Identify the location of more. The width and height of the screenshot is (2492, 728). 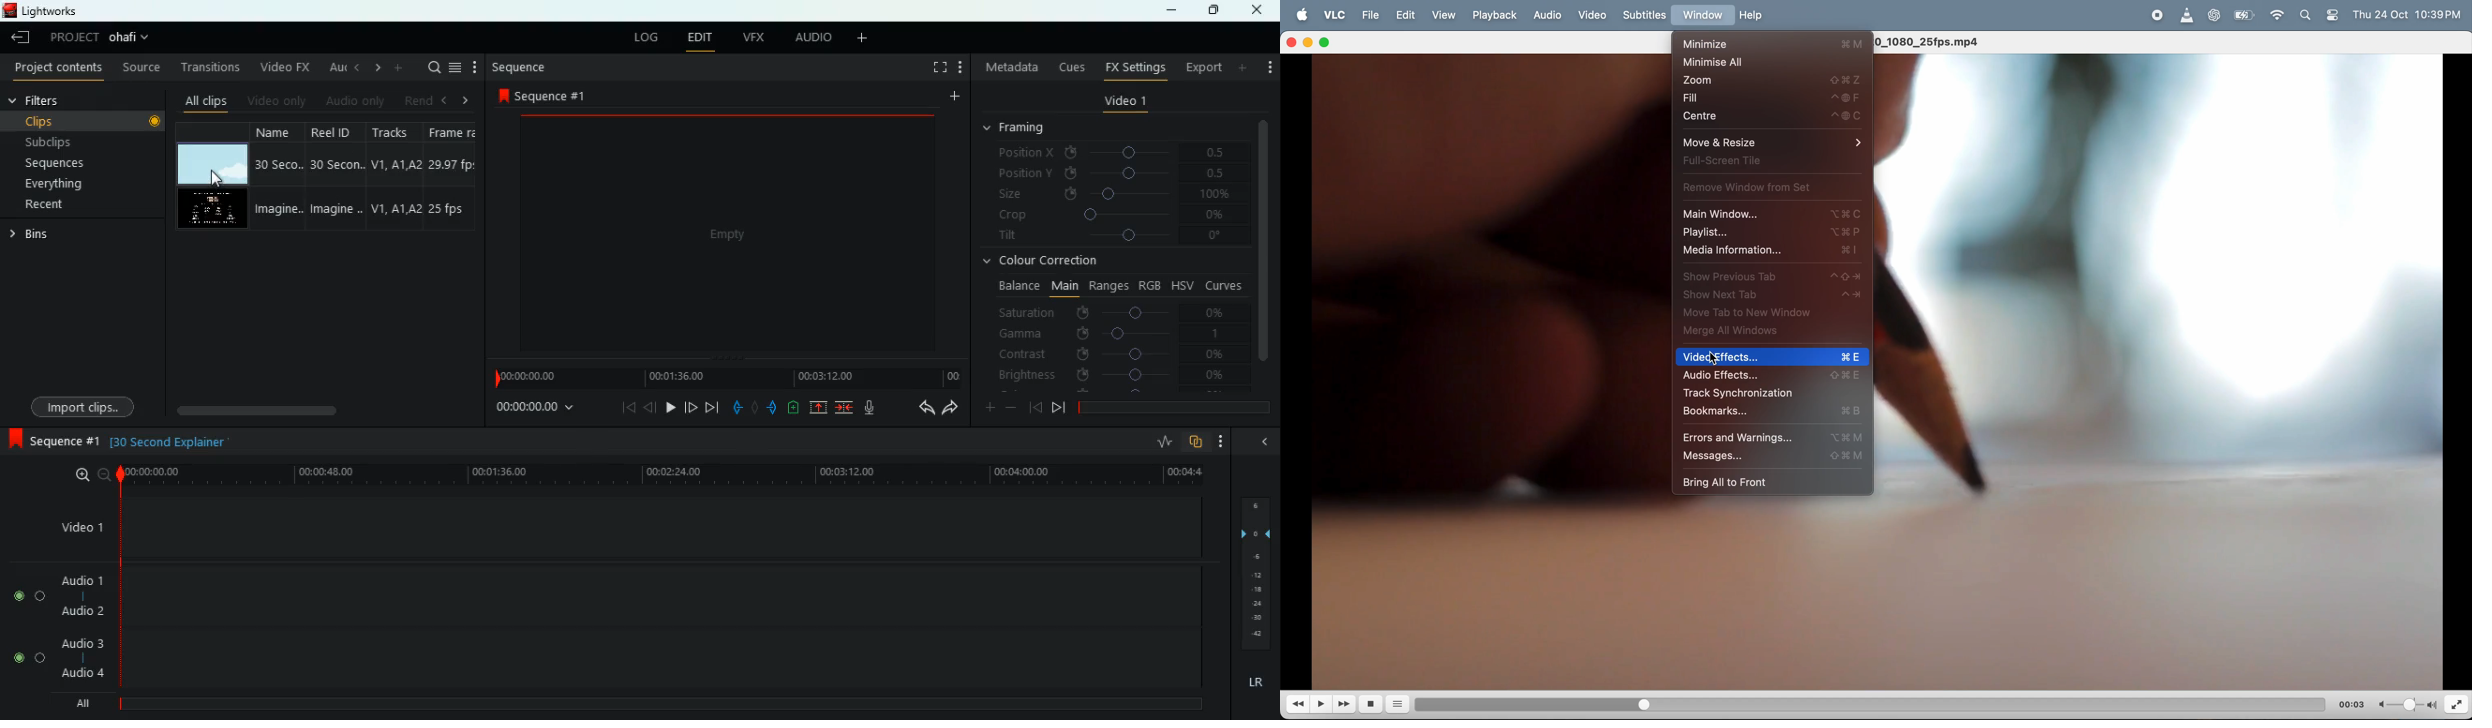
(1244, 67).